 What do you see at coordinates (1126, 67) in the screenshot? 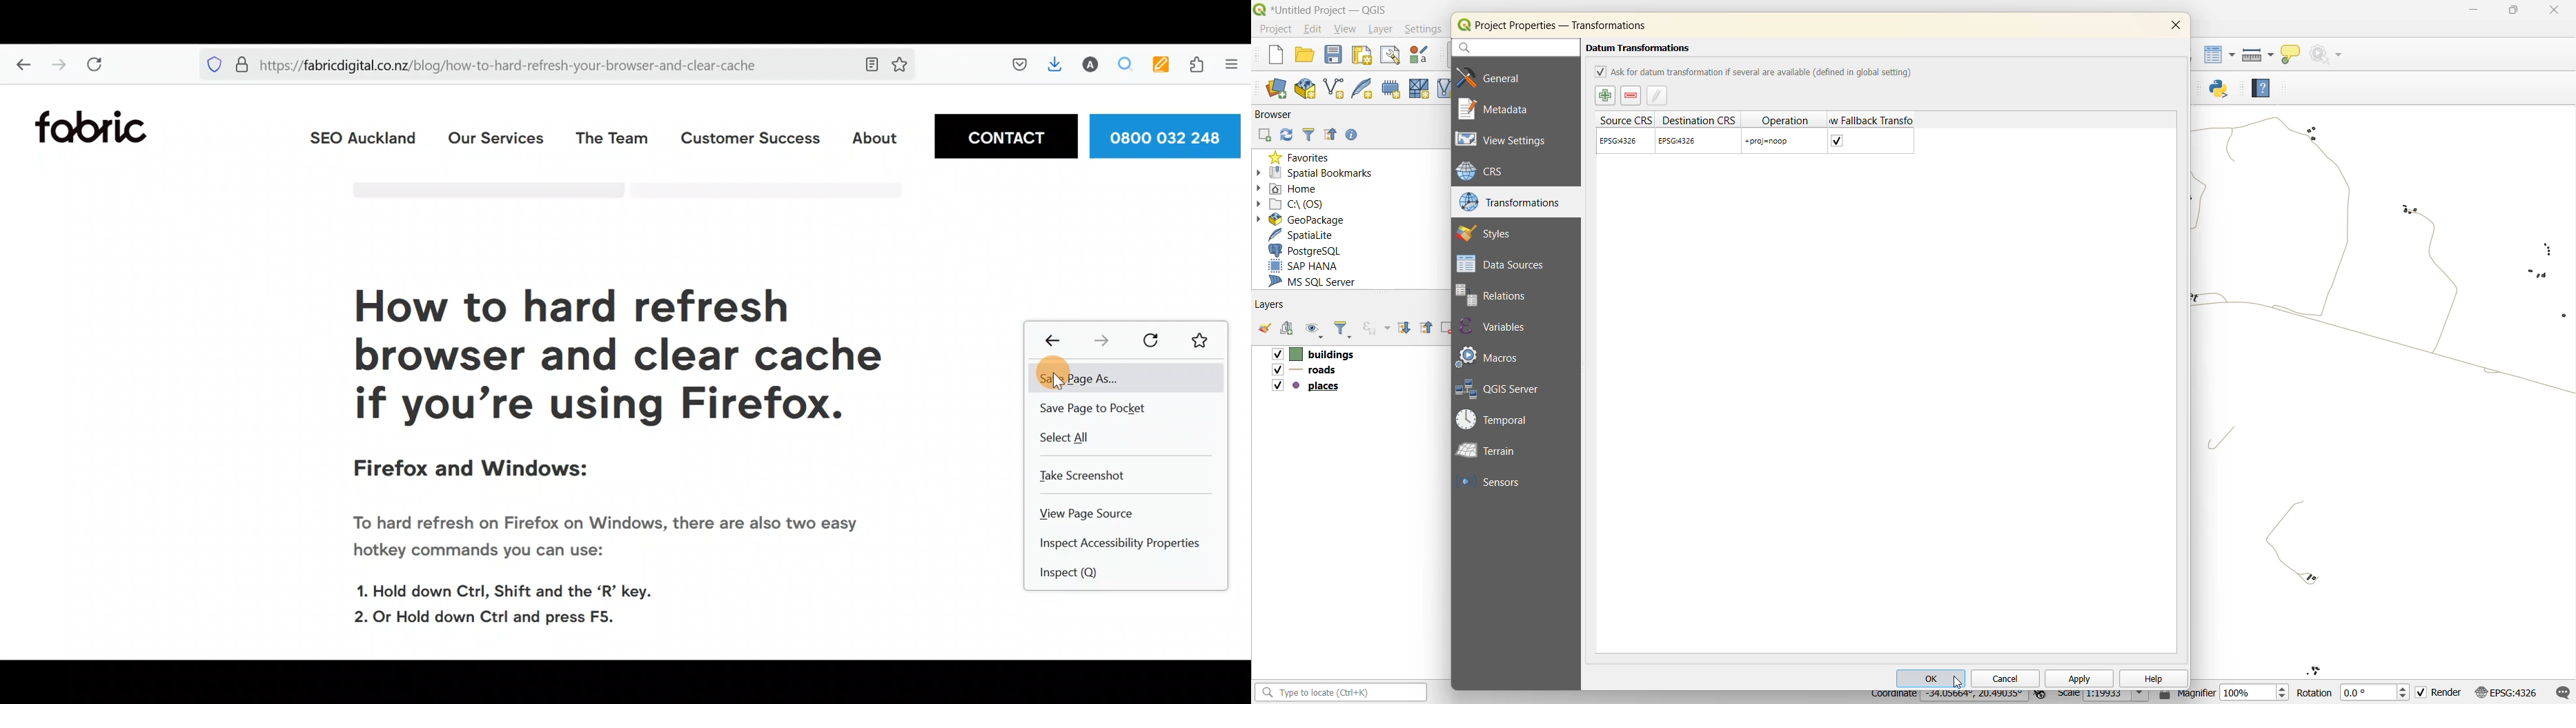
I see `Multiple search & highlight` at bounding box center [1126, 67].